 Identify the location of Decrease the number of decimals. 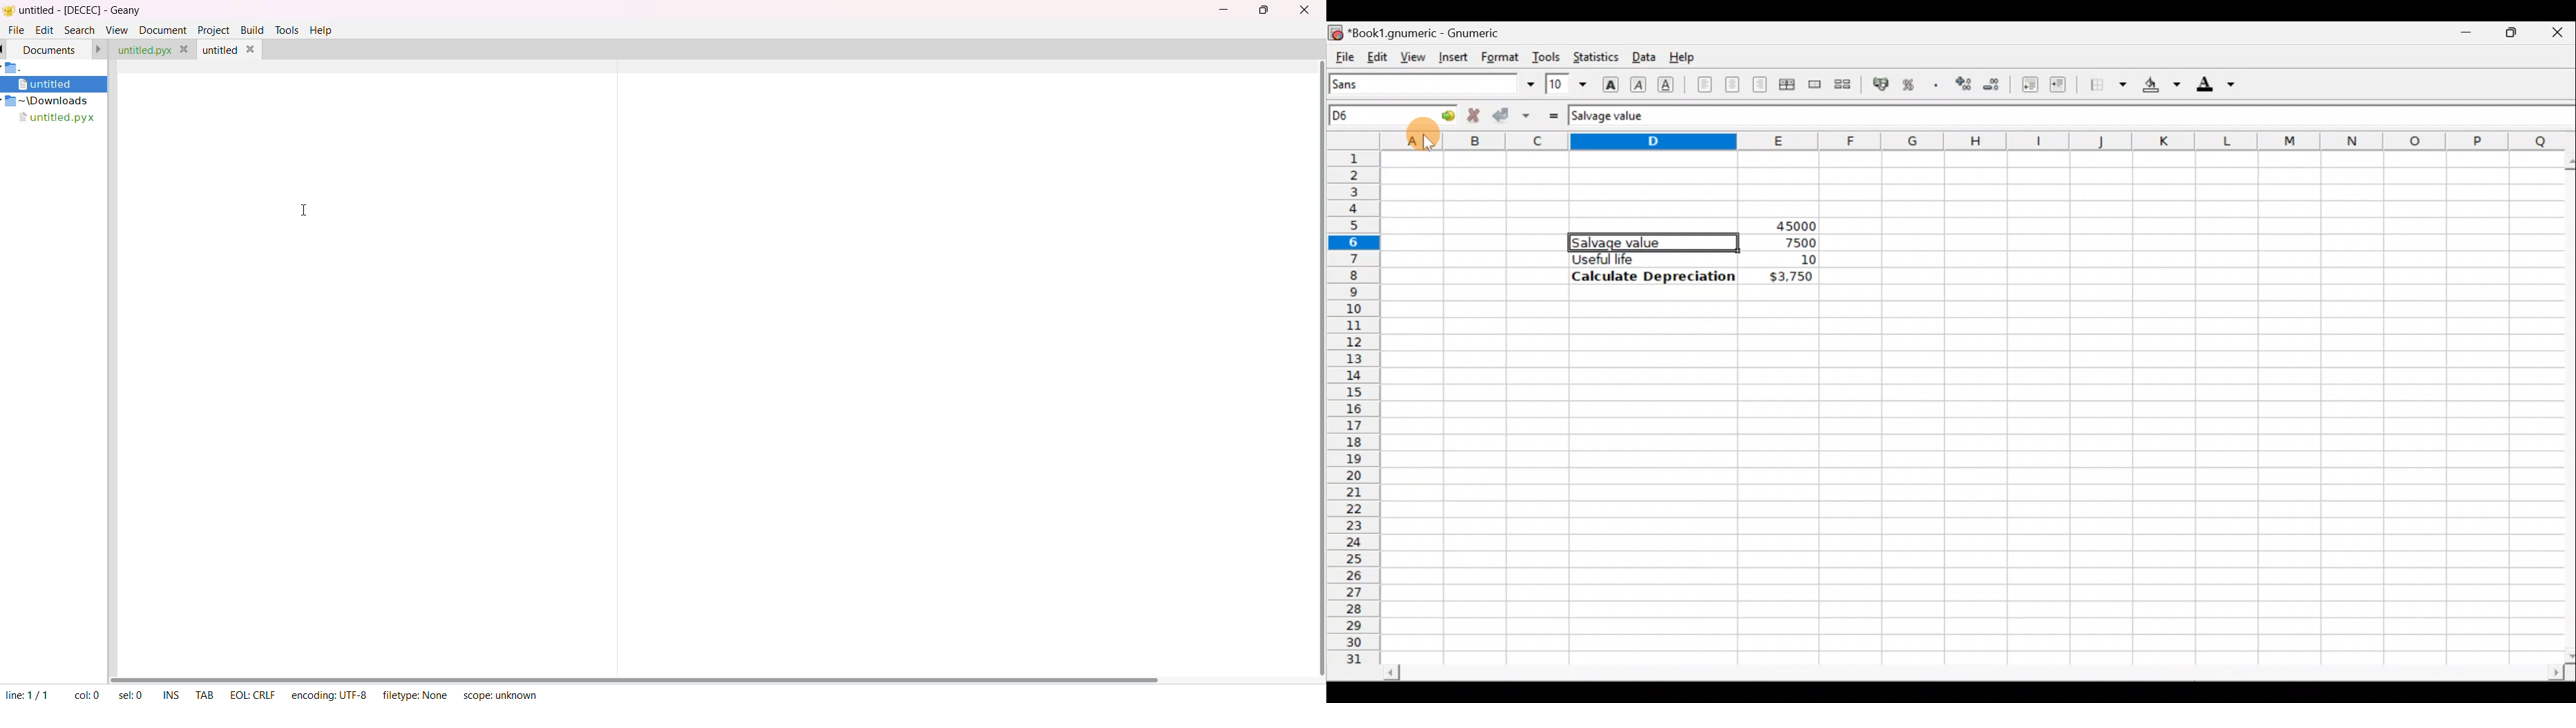
(1992, 84).